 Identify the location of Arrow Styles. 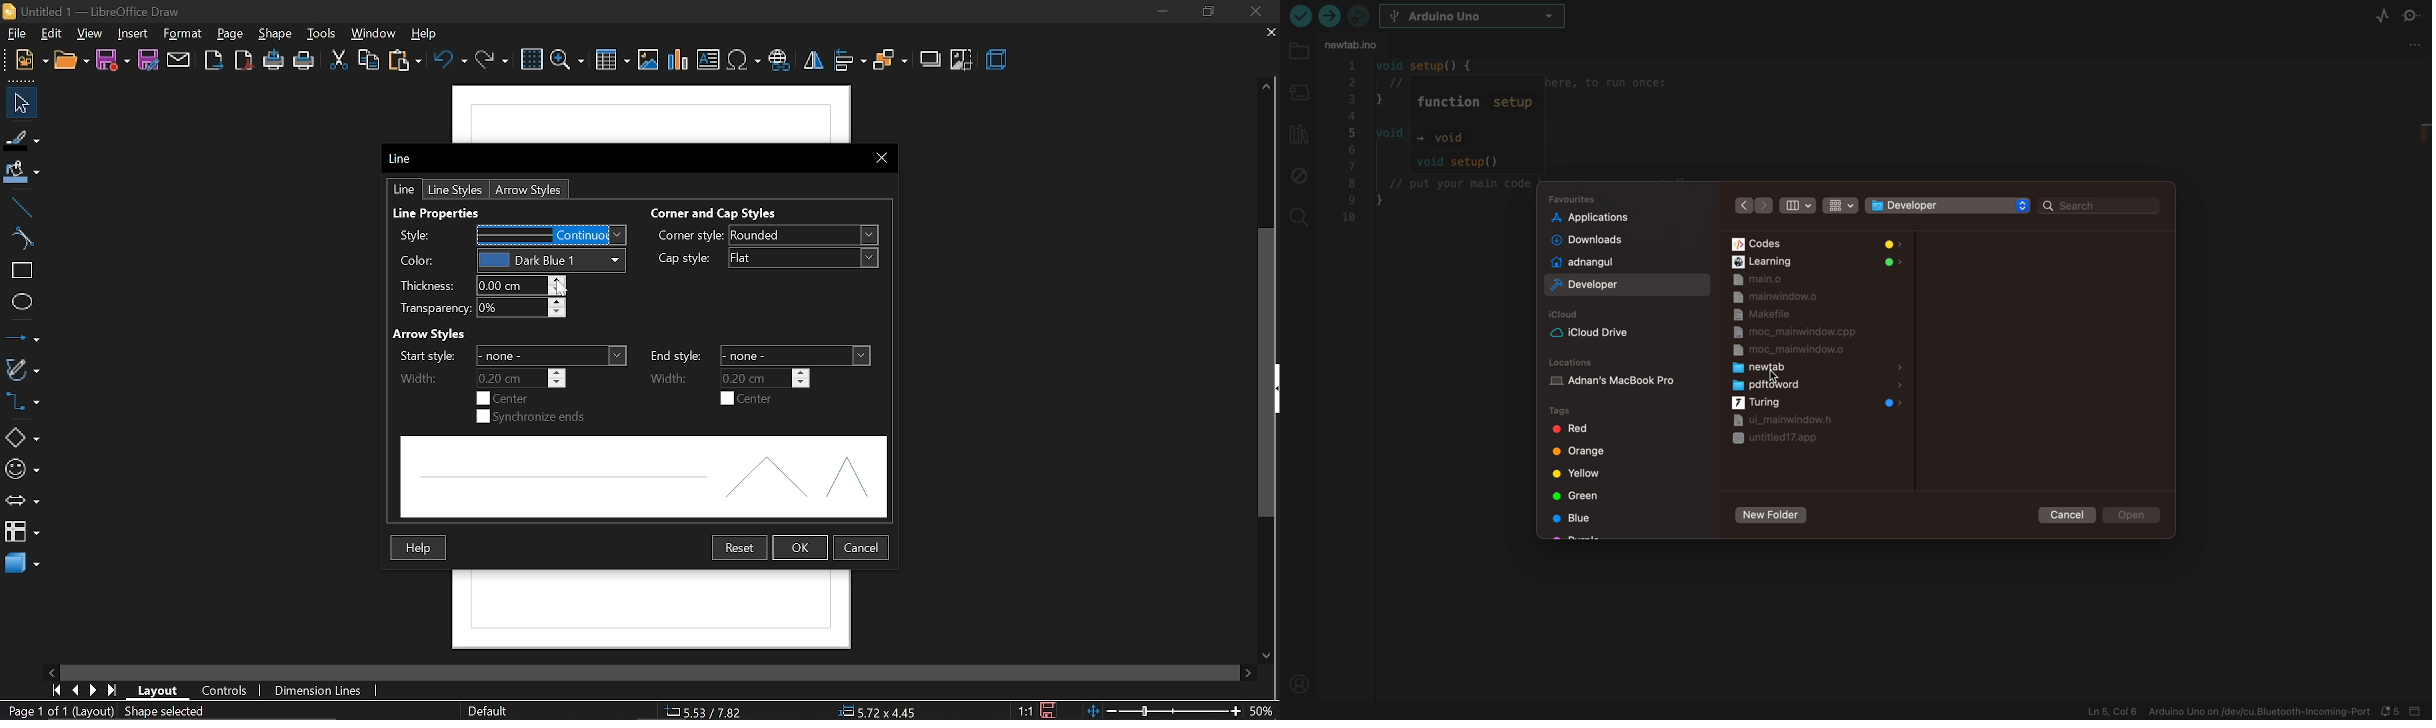
(427, 333).